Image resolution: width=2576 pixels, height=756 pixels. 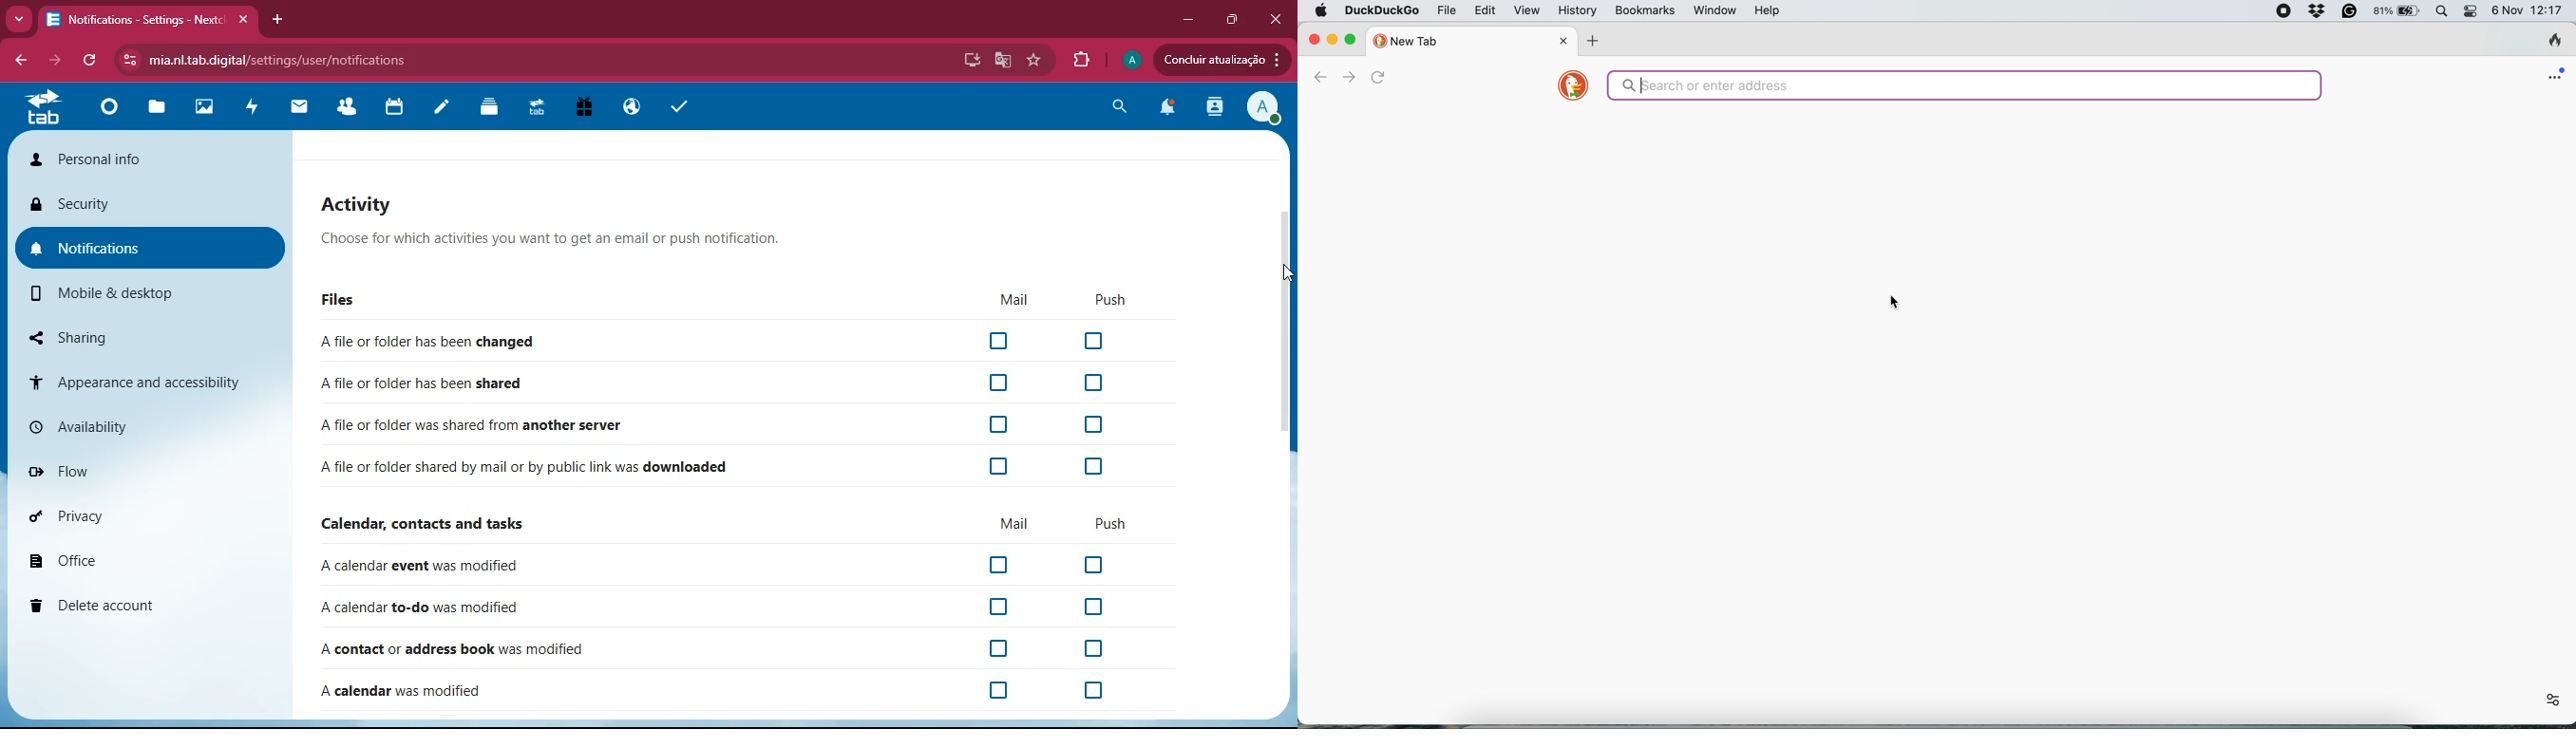 I want to click on maximize, so click(x=1234, y=19).